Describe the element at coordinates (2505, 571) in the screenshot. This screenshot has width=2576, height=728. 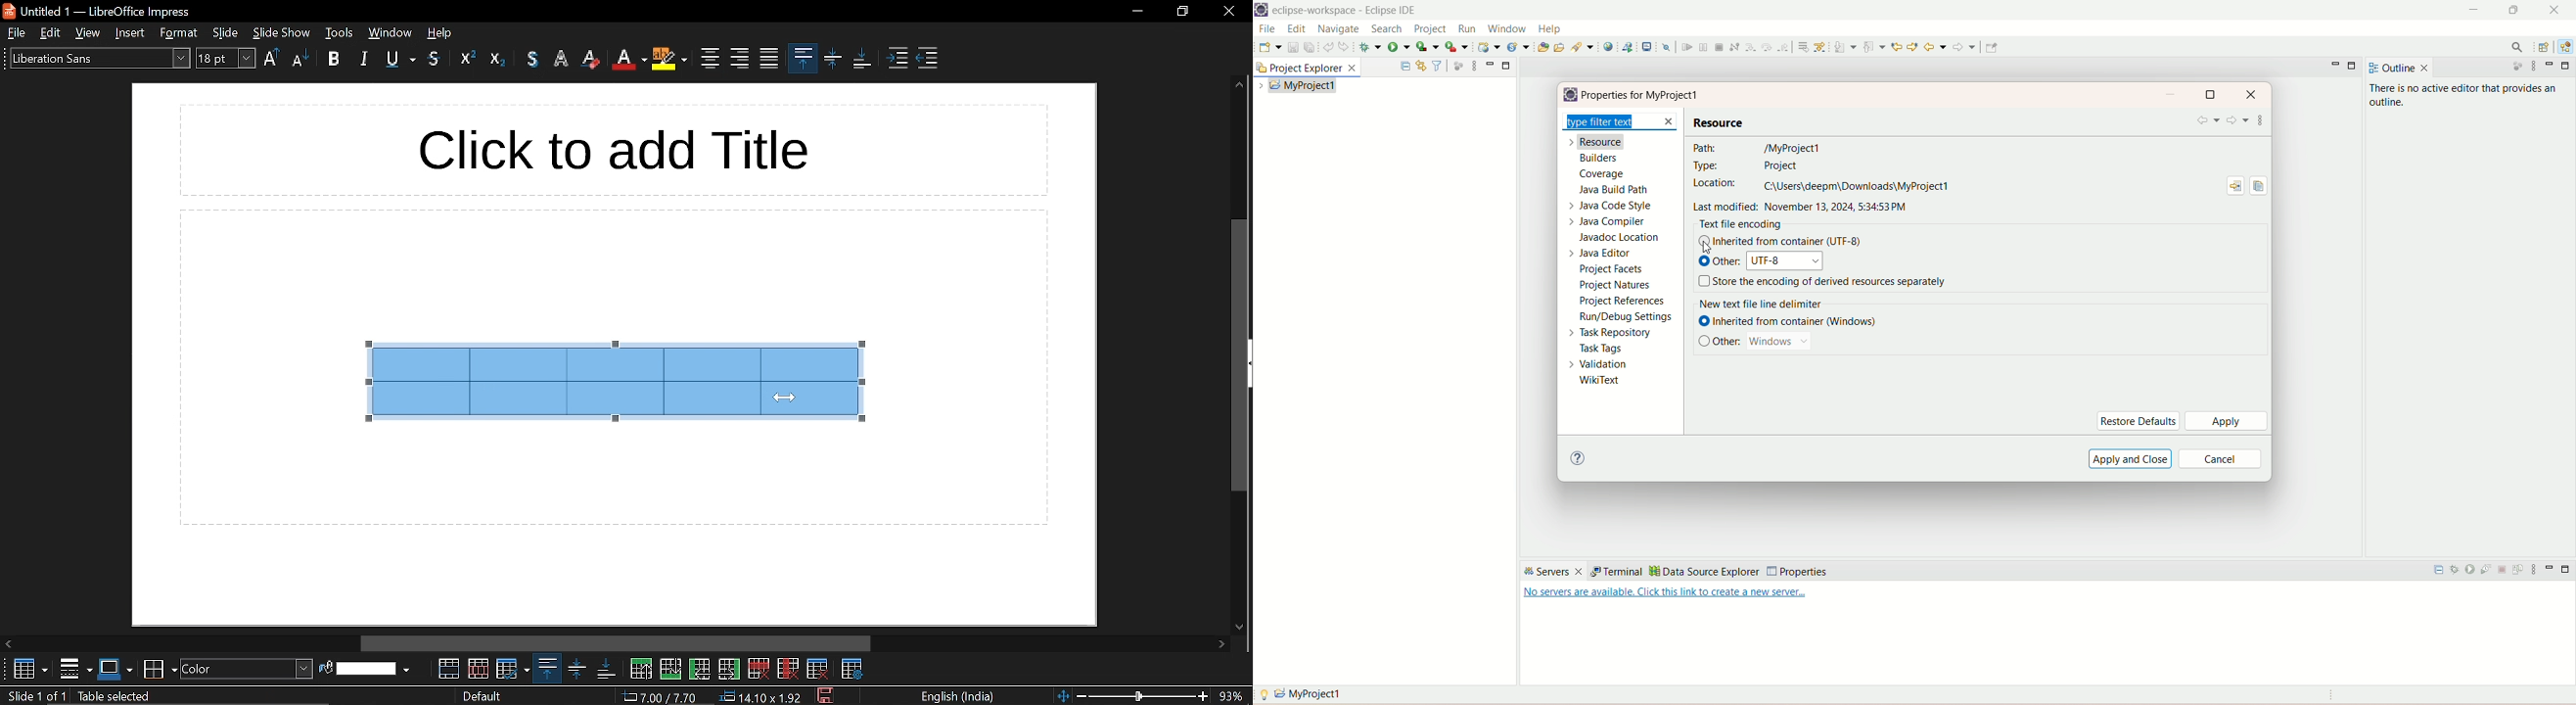
I see `stop the server` at that location.